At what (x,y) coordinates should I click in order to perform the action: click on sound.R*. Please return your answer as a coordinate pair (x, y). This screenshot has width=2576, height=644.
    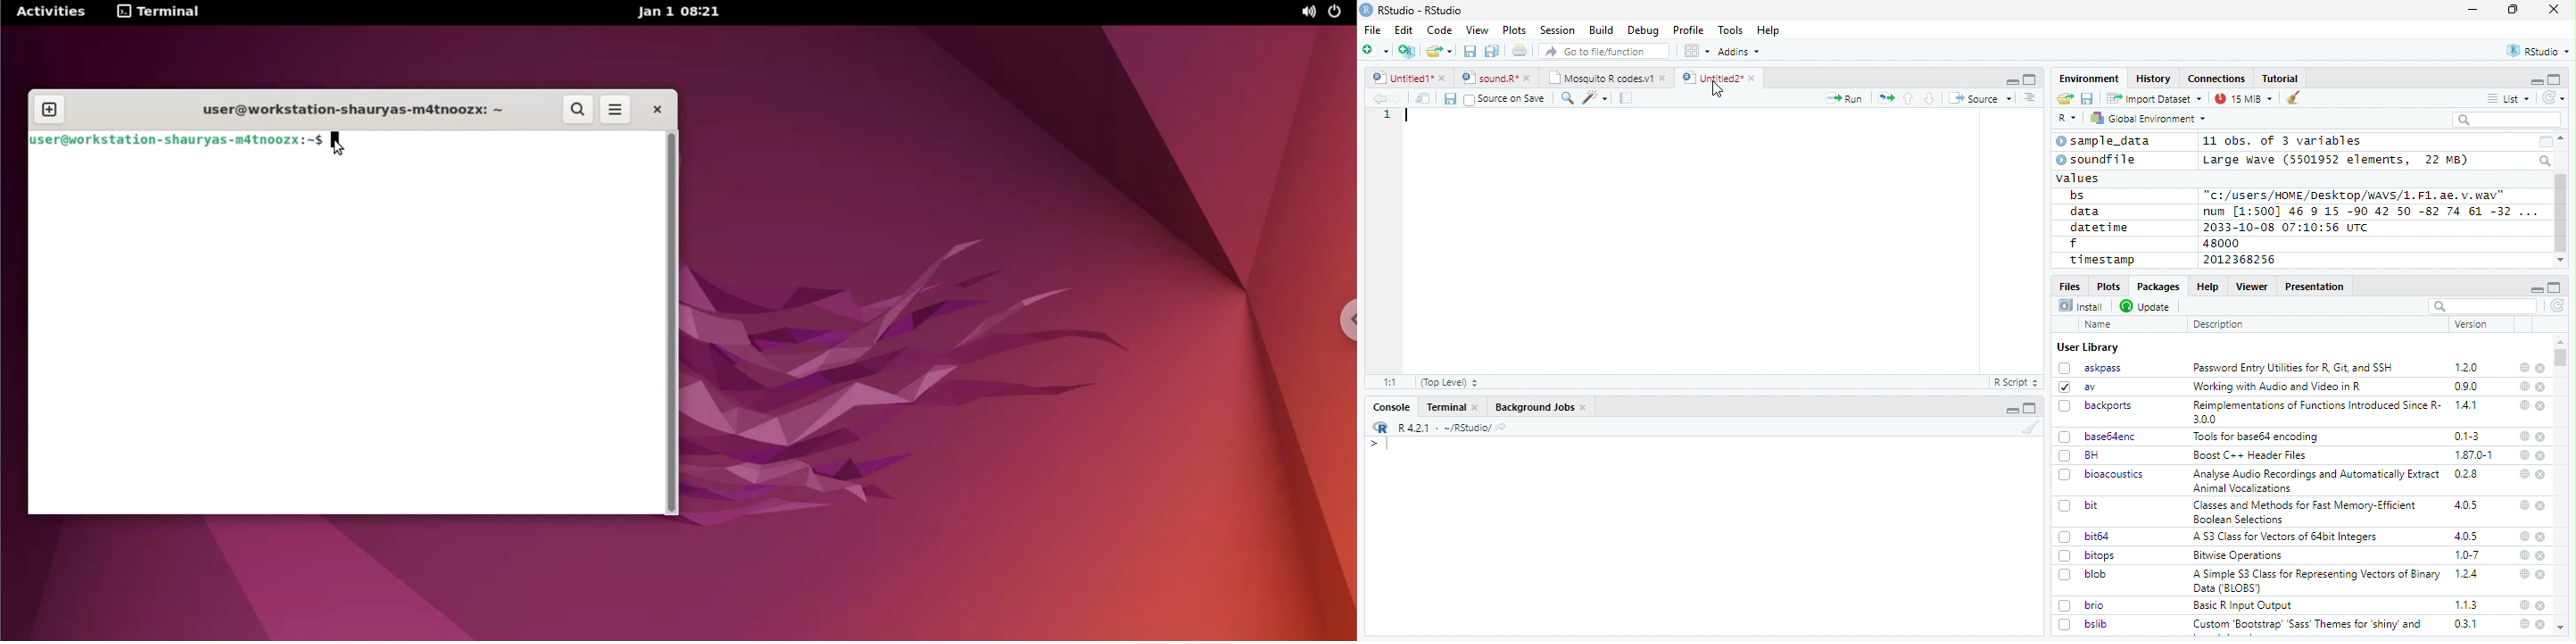
    Looking at the image, I should click on (1496, 79).